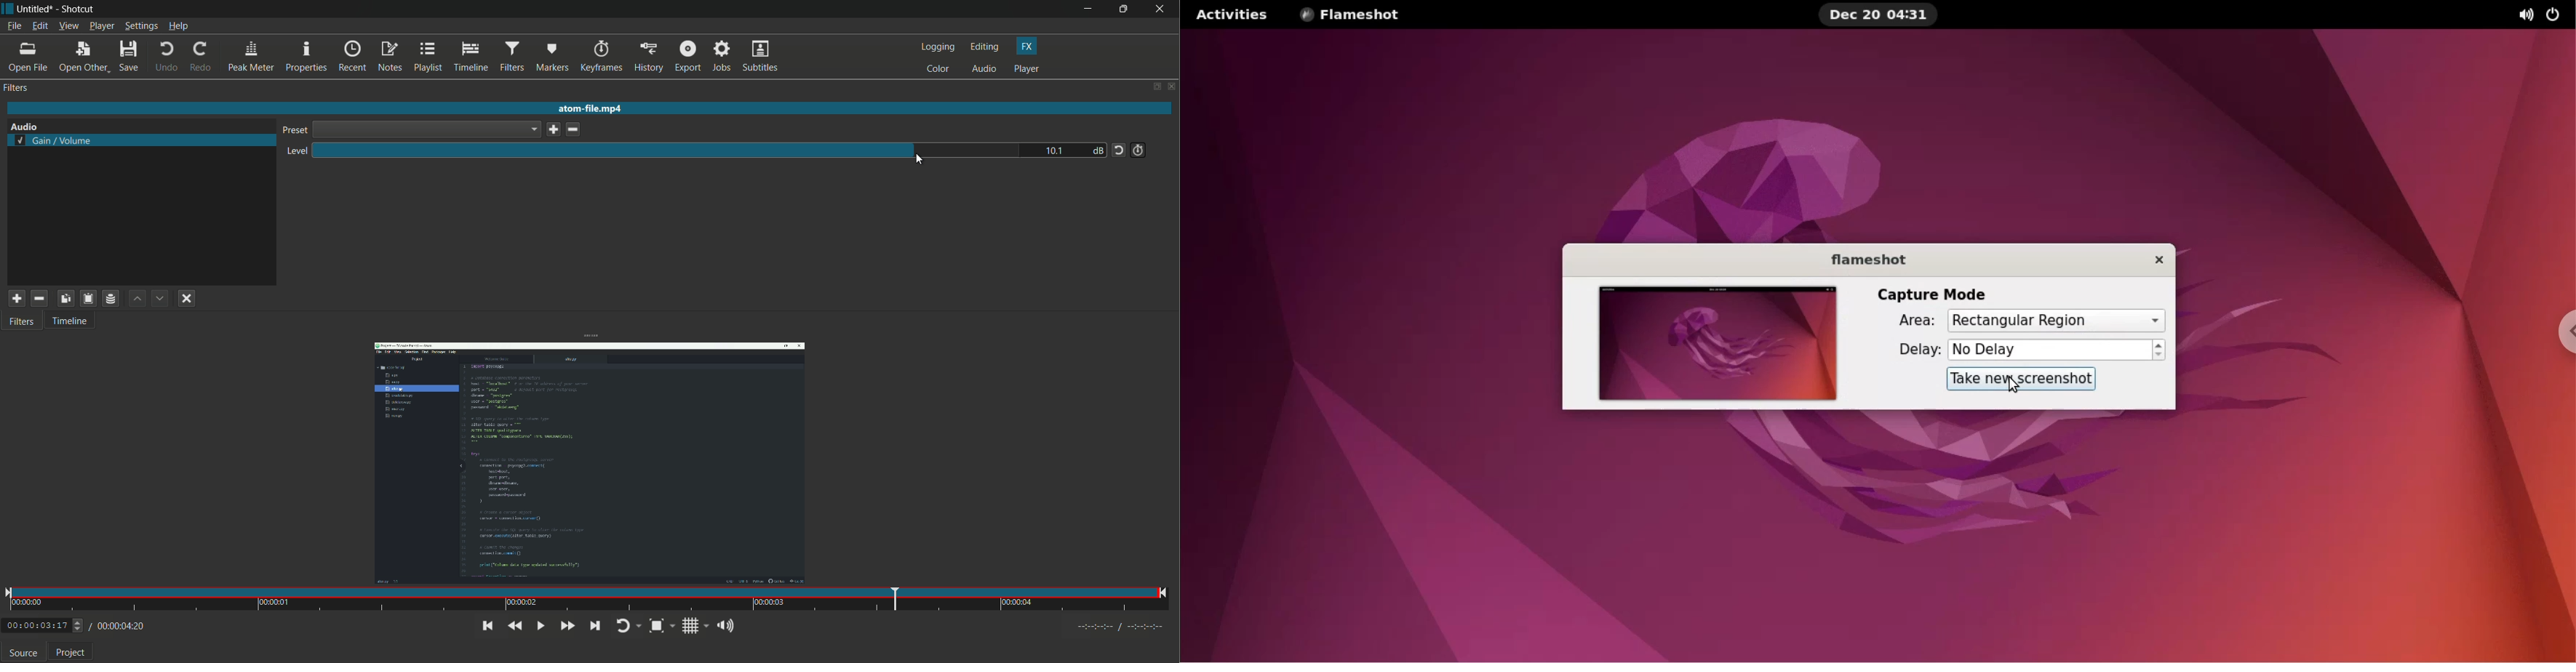  What do you see at coordinates (649, 57) in the screenshot?
I see `history` at bounding box center [649, 57].